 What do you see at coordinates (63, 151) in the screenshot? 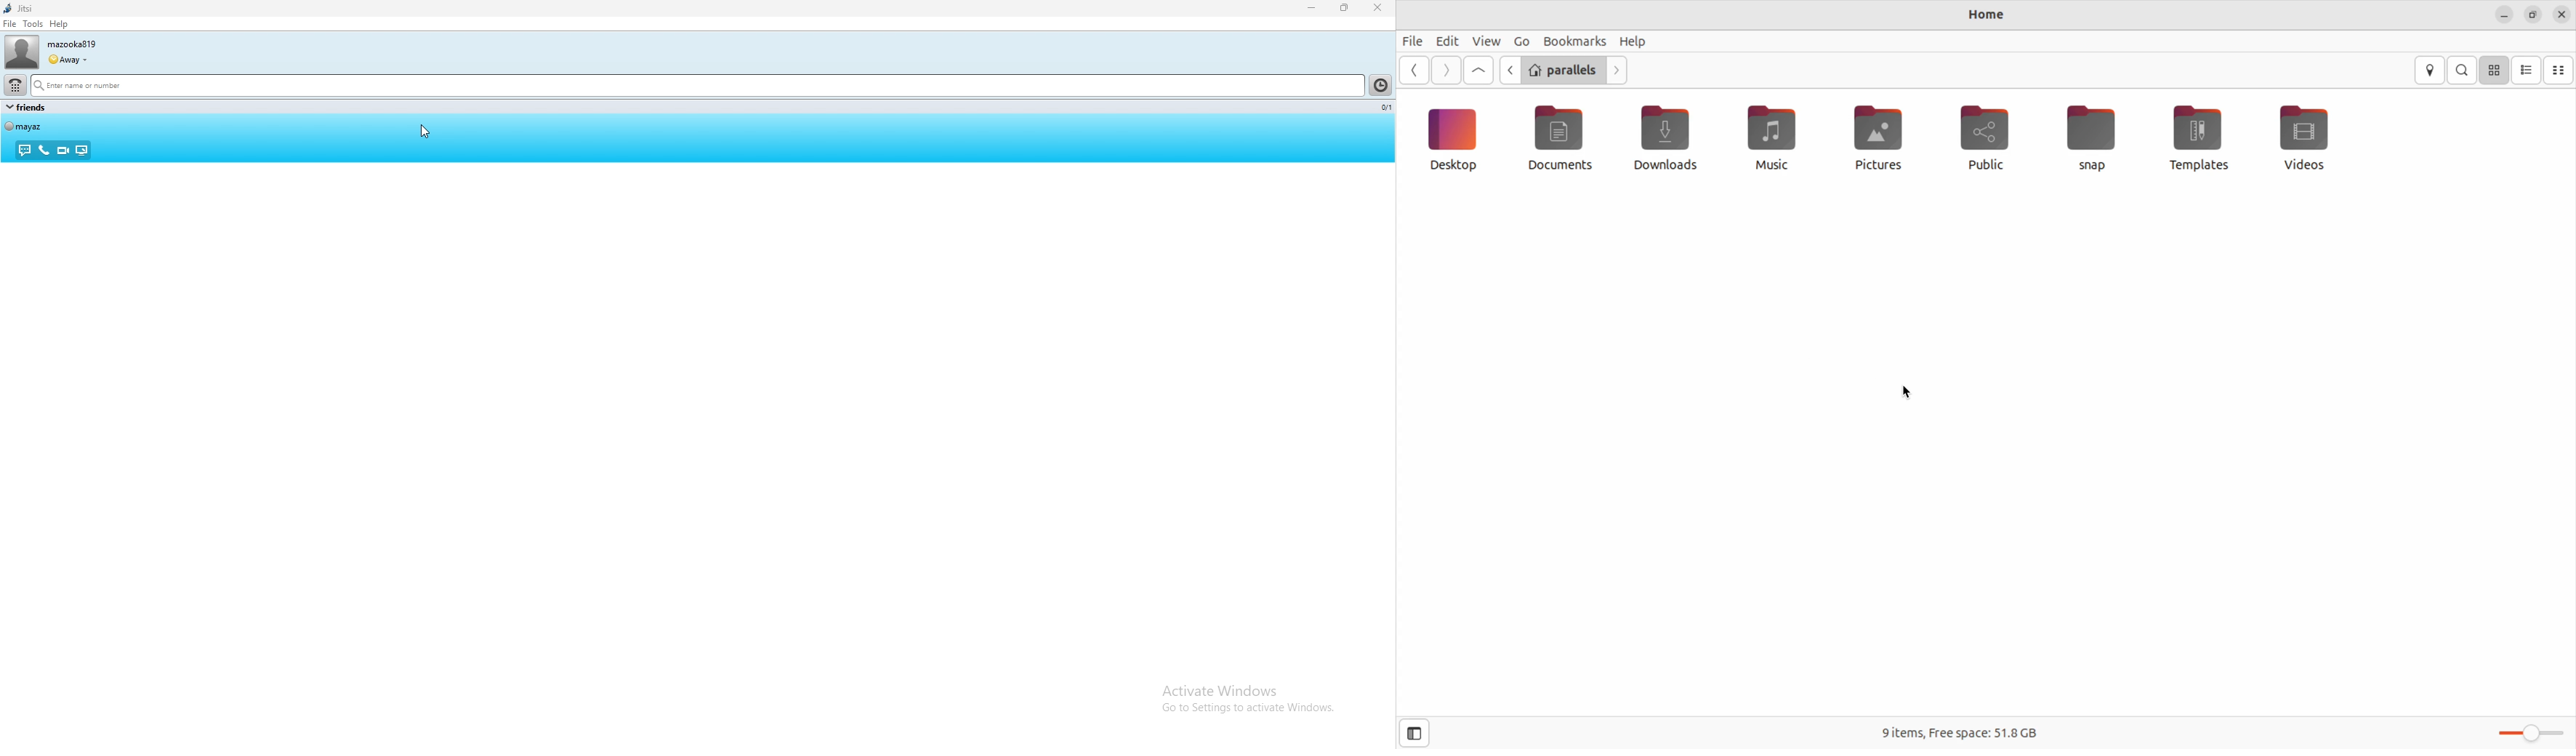
I see `video call` at bounding box center [63, 151].